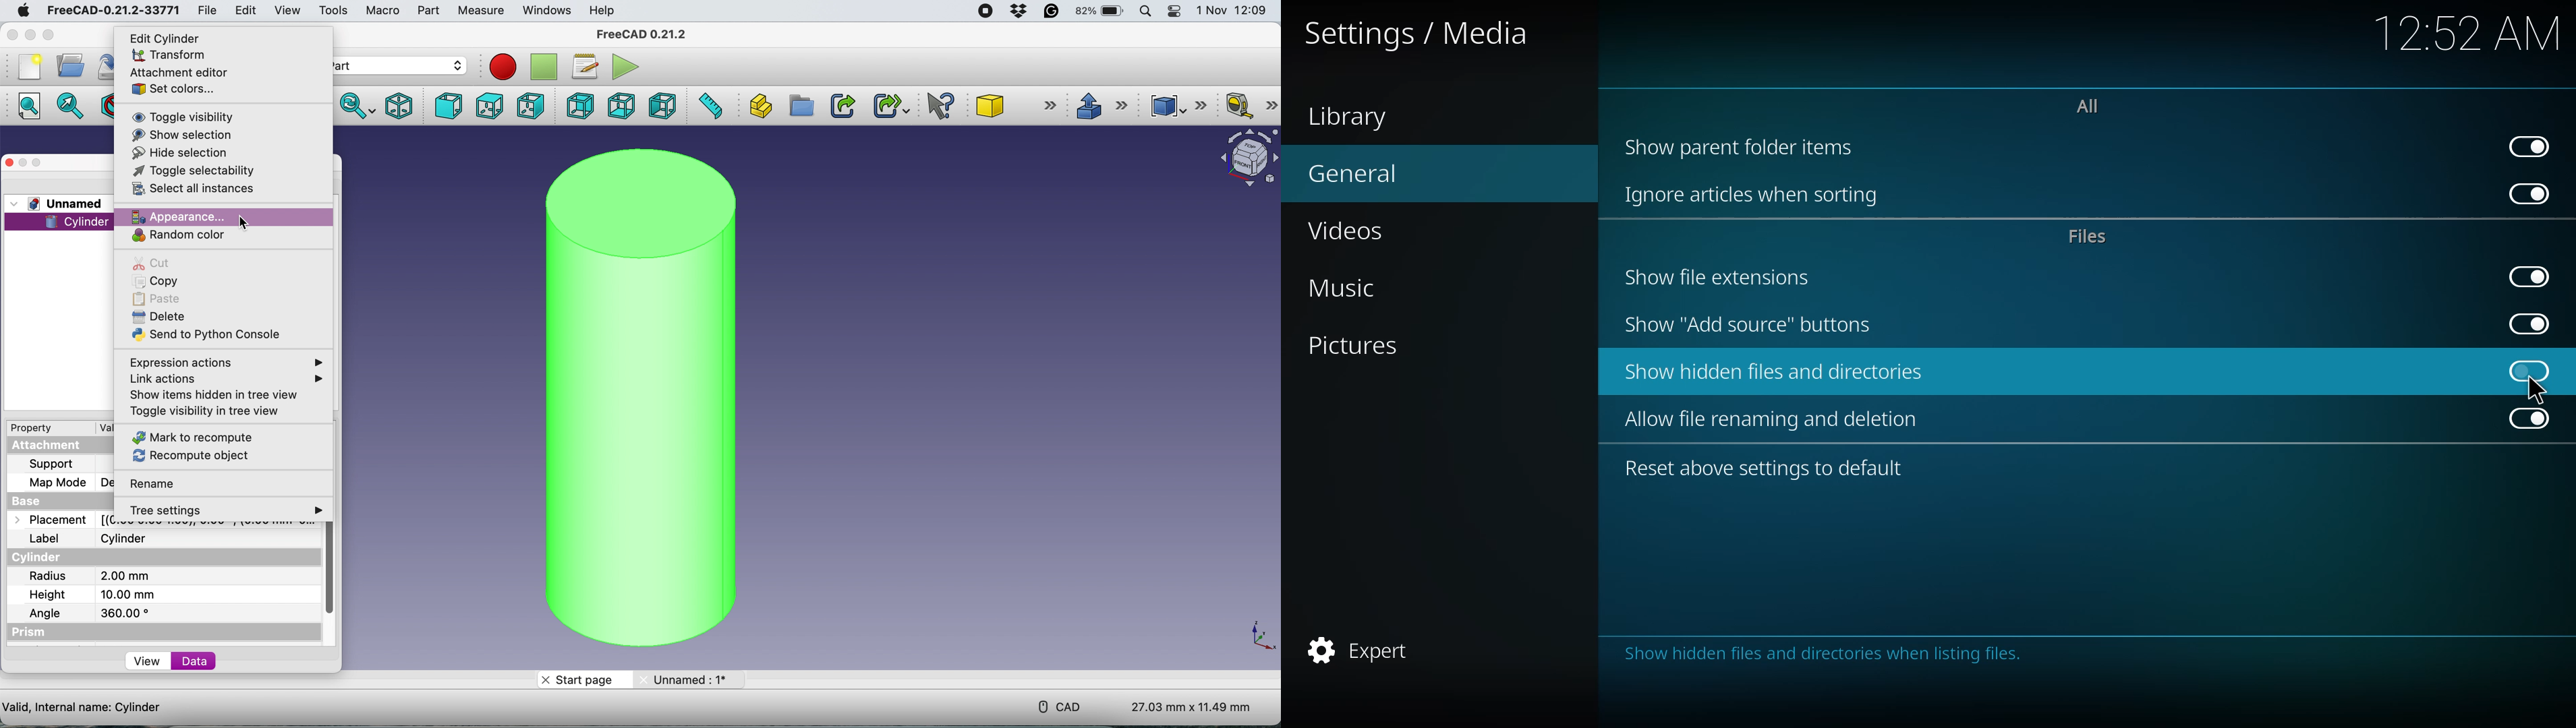 This screenshot has height=728, width=2576. What do you see at coordinates (76, 221) in the screenshot?
I see `cylinder` at bounding box center [76, 221].